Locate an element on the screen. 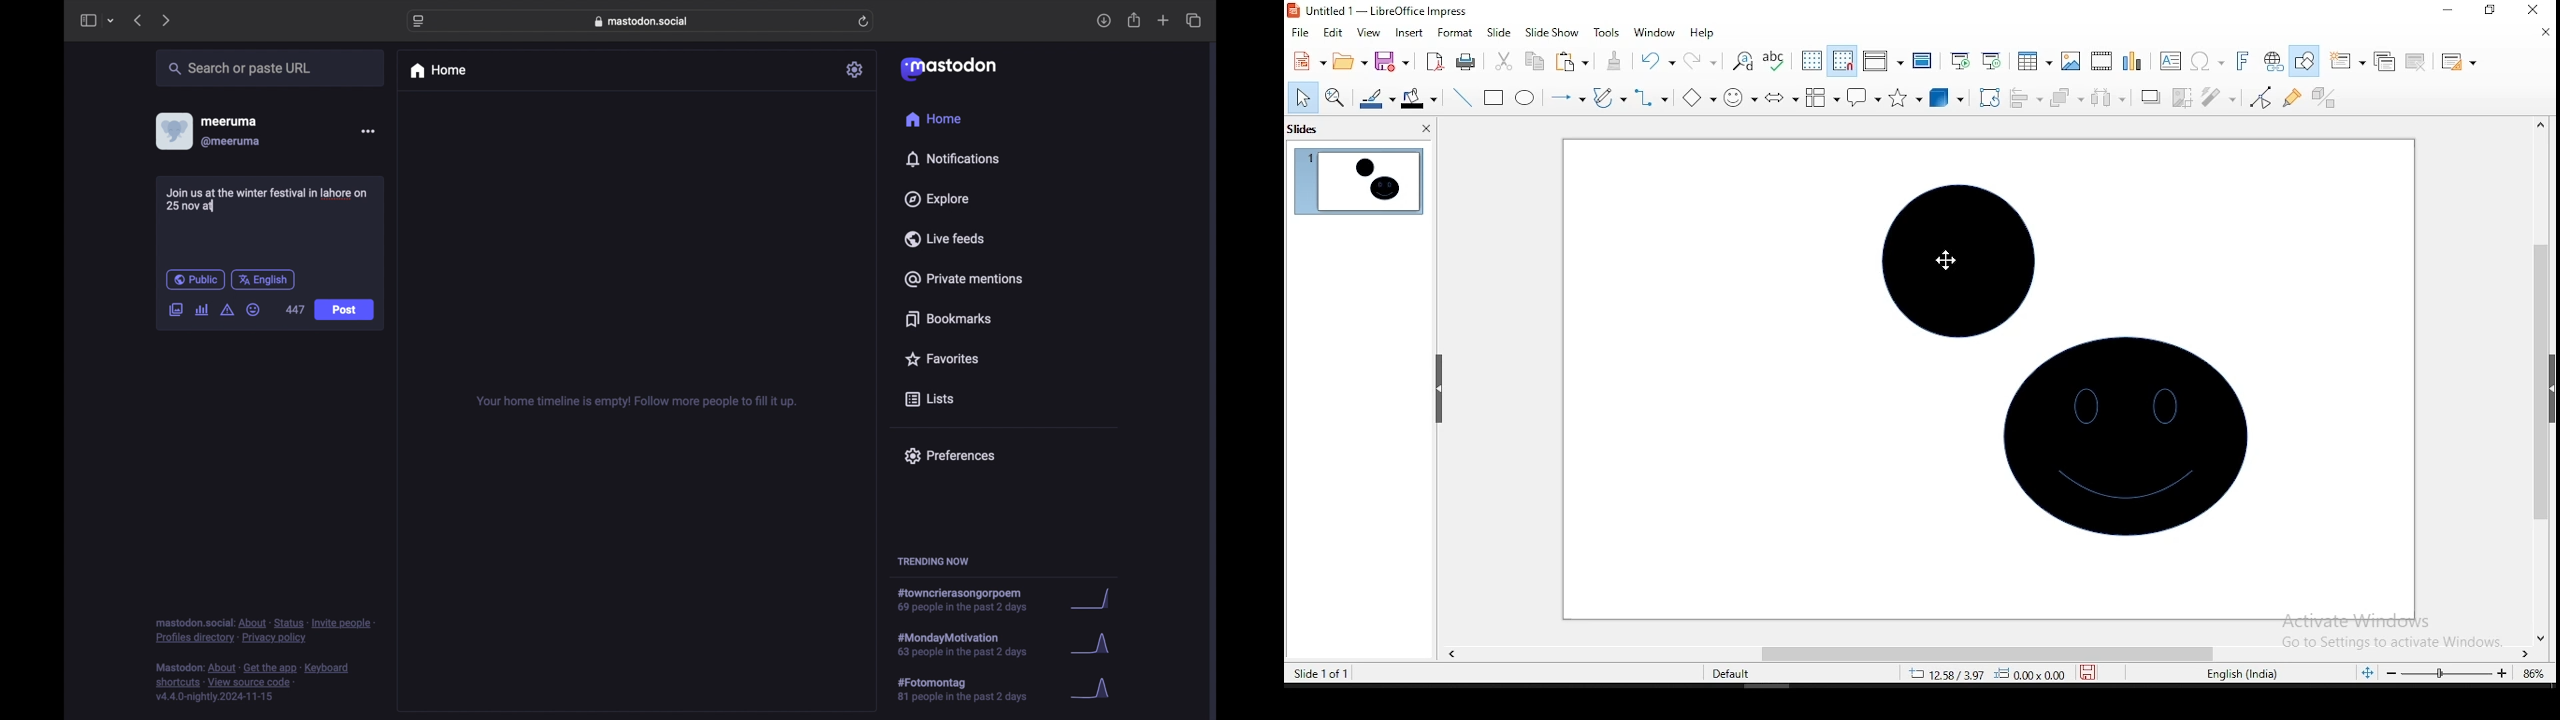 The width and height of the screenshot is (2576, 728). preferences is located at coordinates (949, 455).